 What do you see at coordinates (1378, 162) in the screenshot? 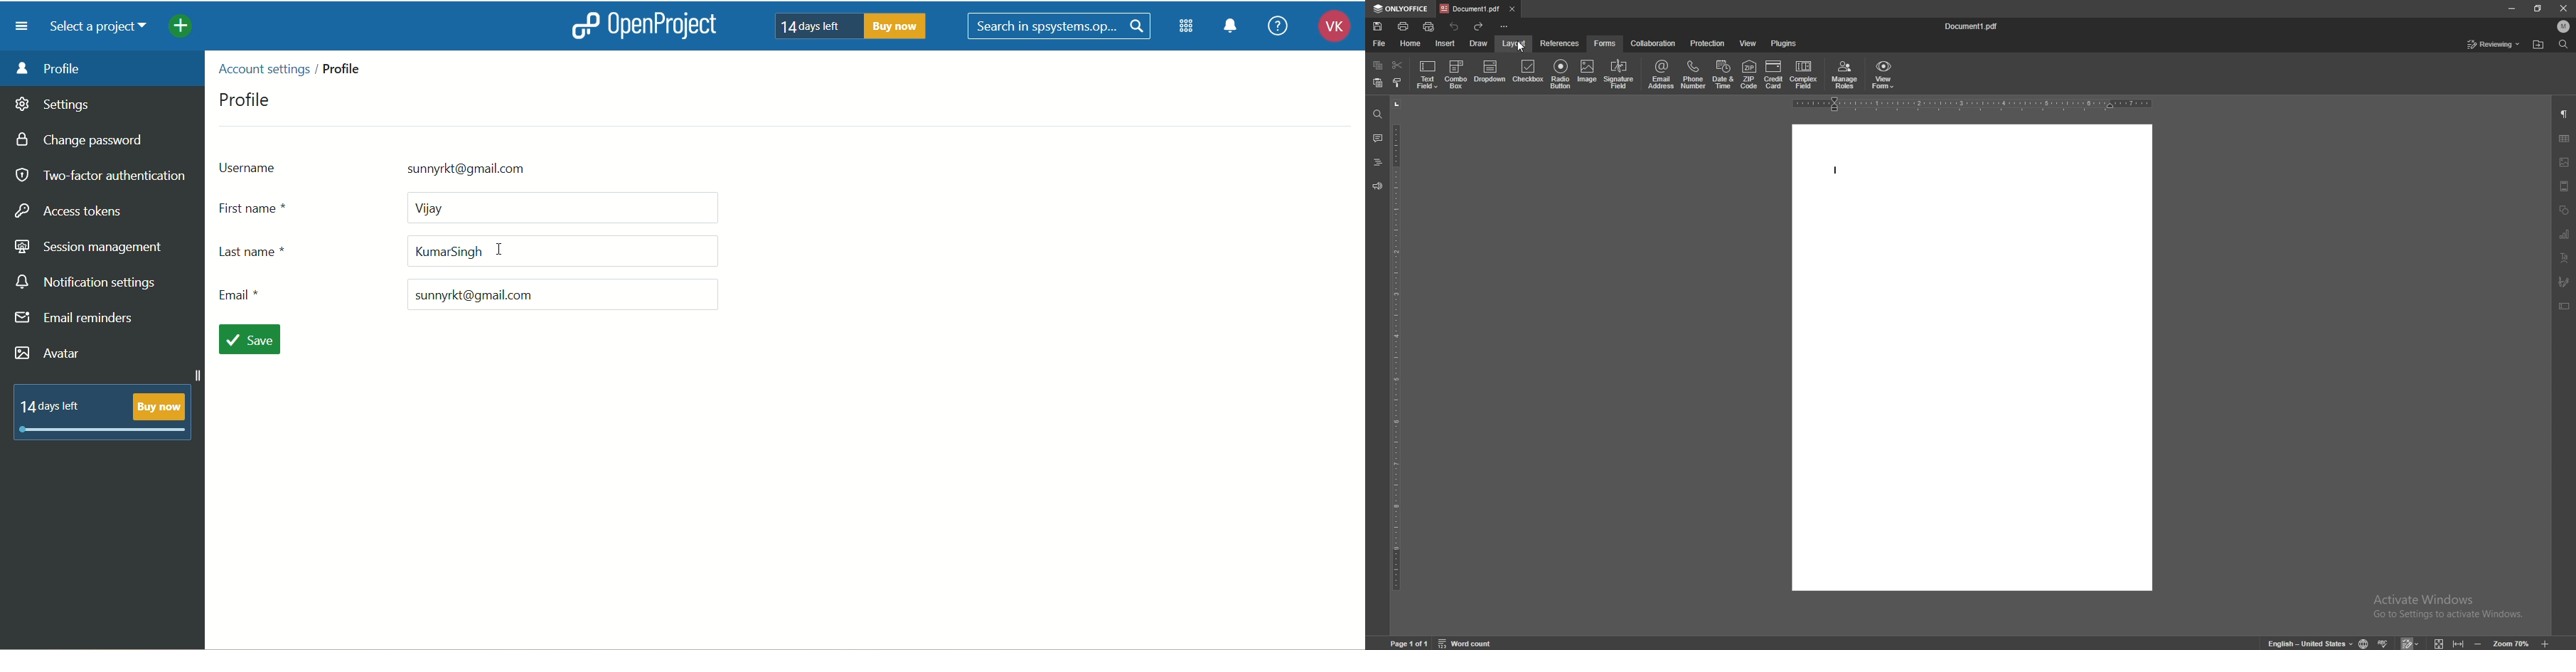
I see `headings` at bounding box center [1378, 162].